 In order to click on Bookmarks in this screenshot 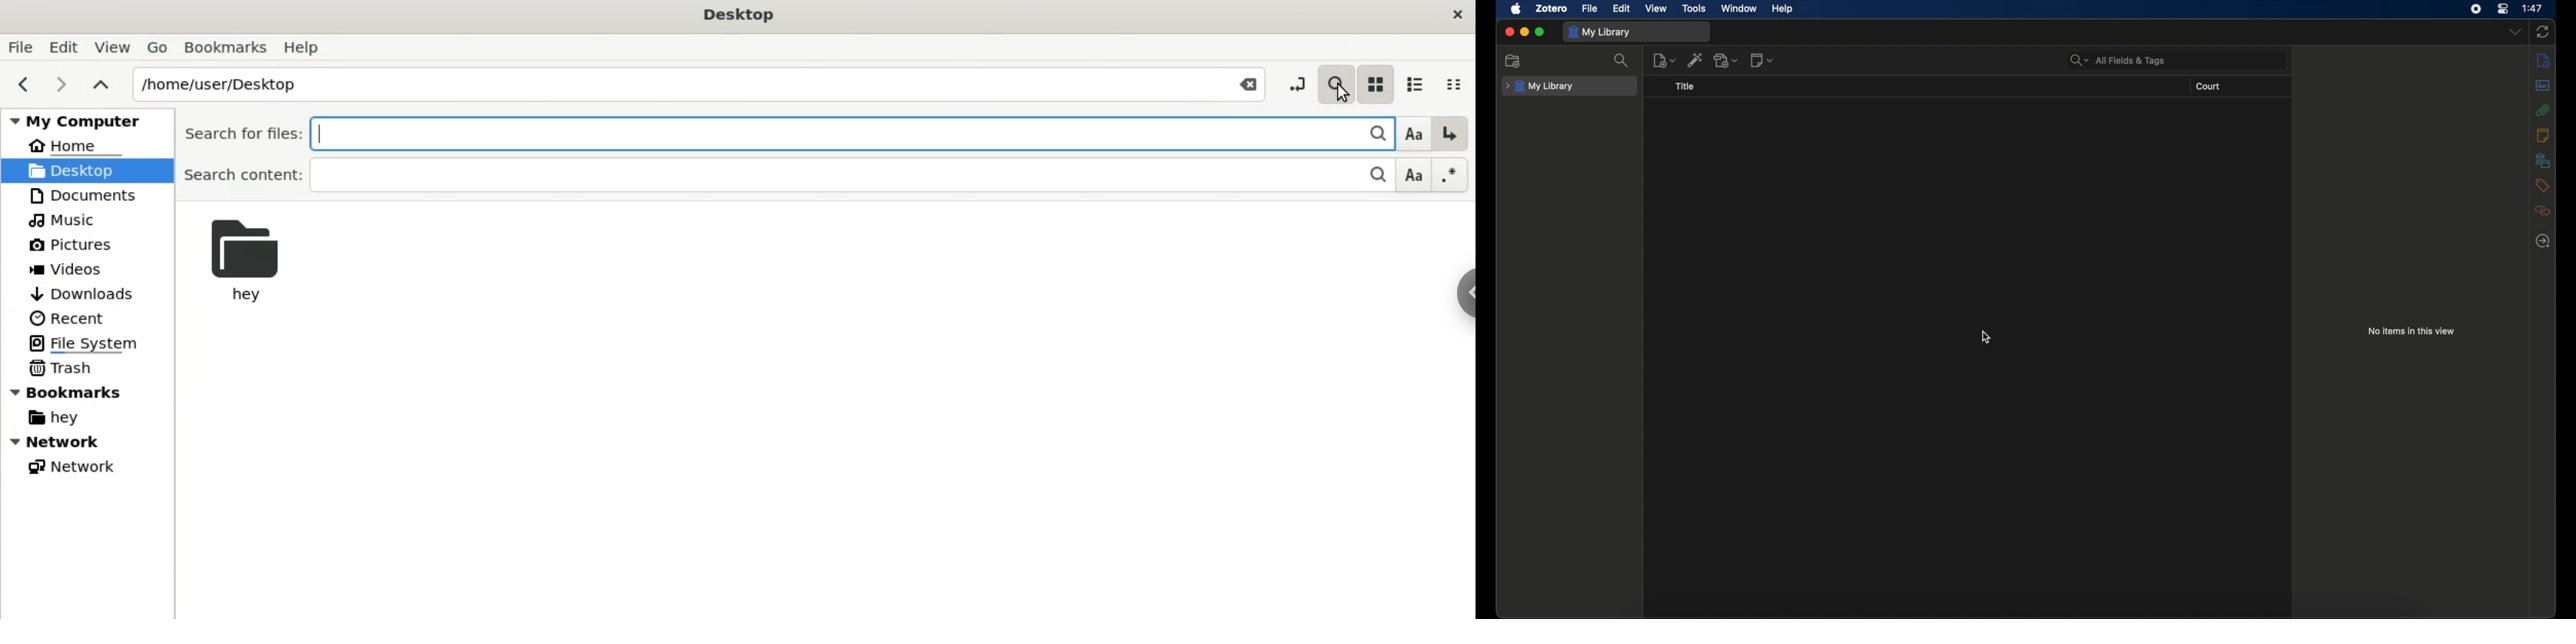, I will do `click(71, 391)`.